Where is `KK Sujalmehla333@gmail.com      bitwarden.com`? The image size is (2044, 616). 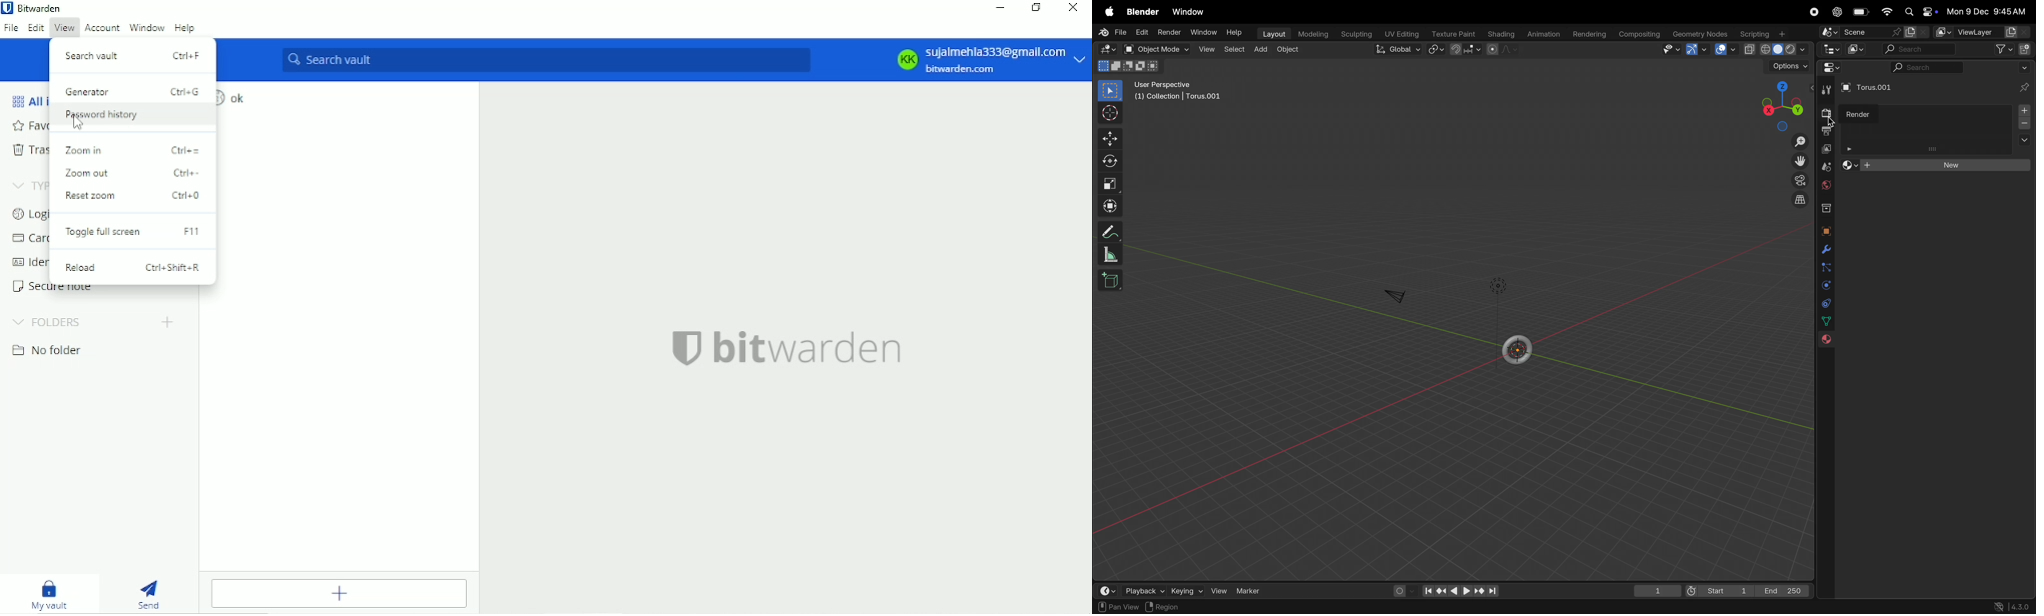 KK Sujalmehla333@gmail.com      bitwarden.com is located at coordinates (984, 59).